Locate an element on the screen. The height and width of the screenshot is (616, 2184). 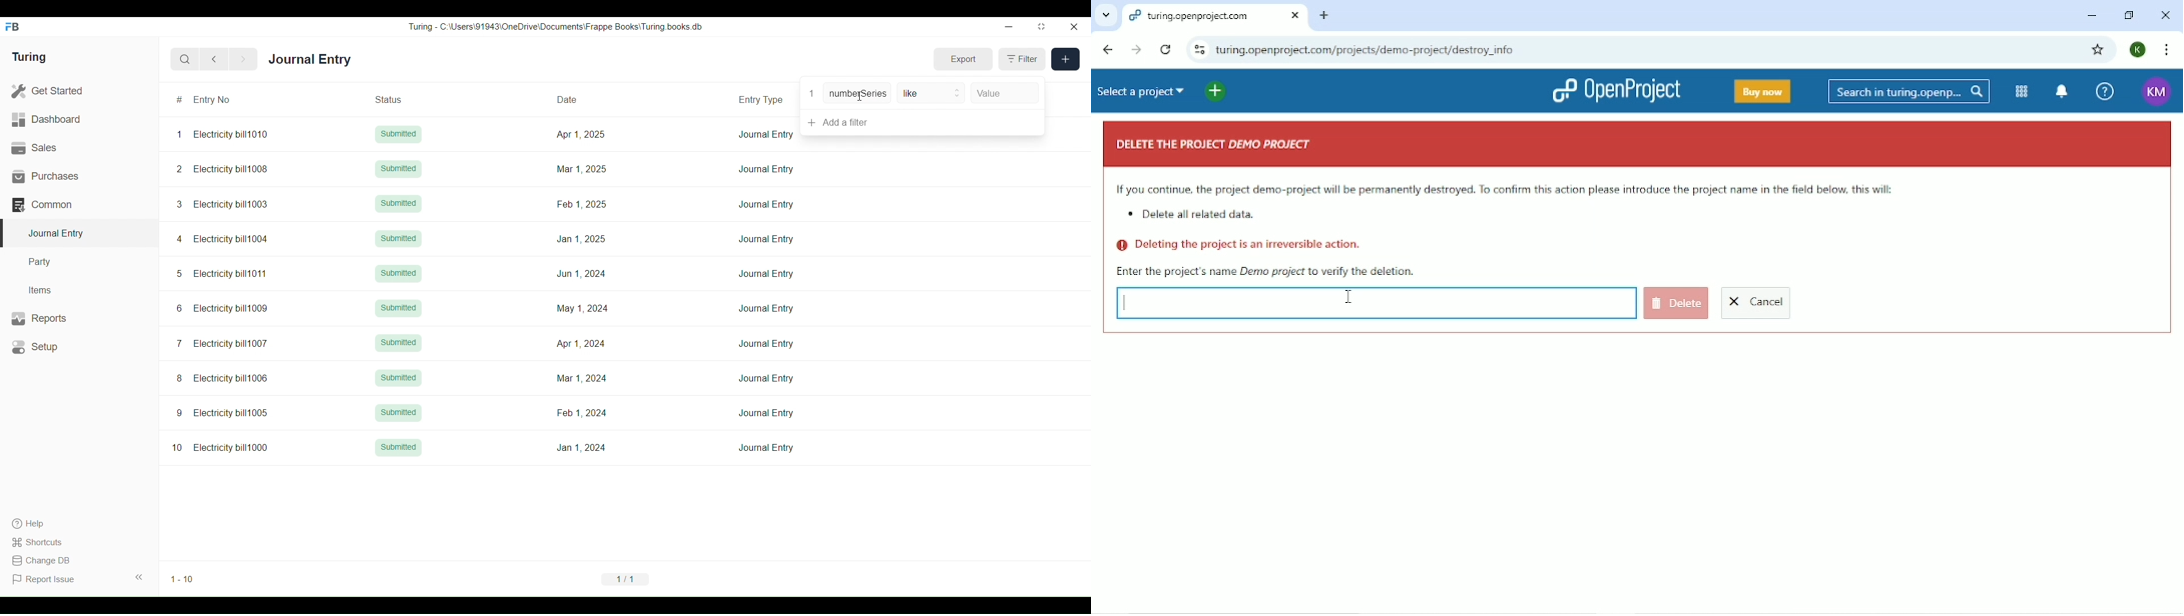
5 Electricity bill1011 is located at coordinates (221, 274).